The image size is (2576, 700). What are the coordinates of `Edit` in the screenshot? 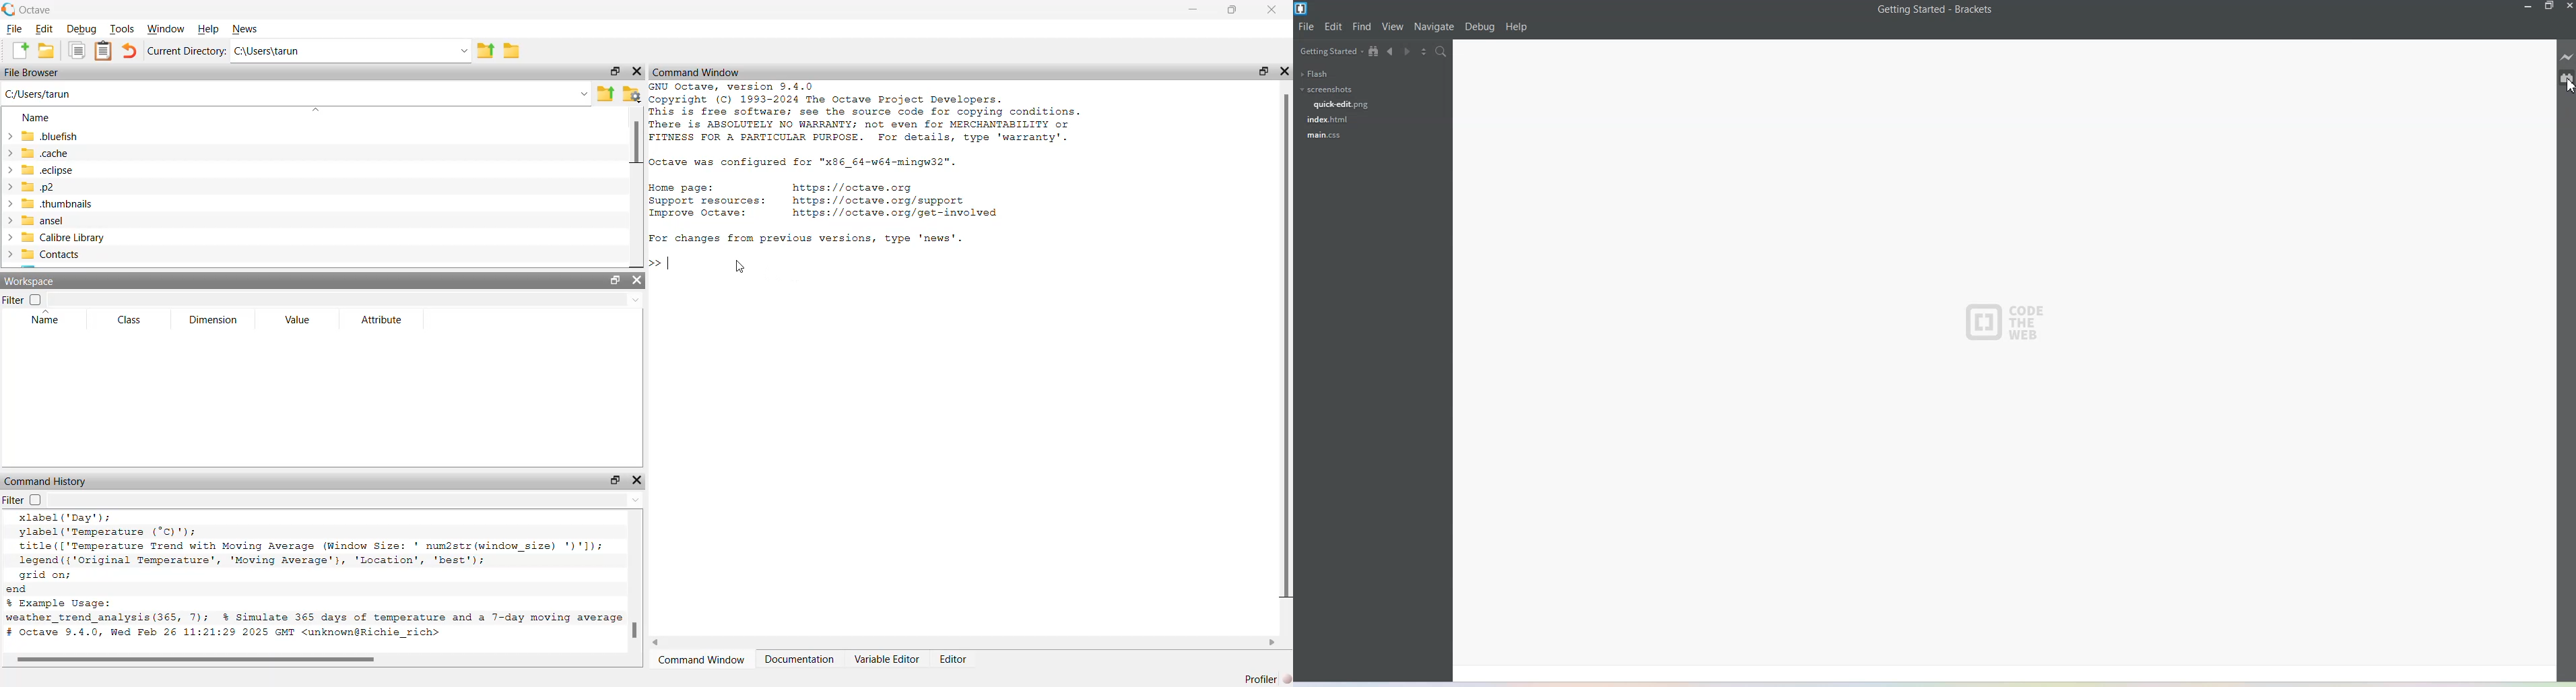 It's located at (43, 28).